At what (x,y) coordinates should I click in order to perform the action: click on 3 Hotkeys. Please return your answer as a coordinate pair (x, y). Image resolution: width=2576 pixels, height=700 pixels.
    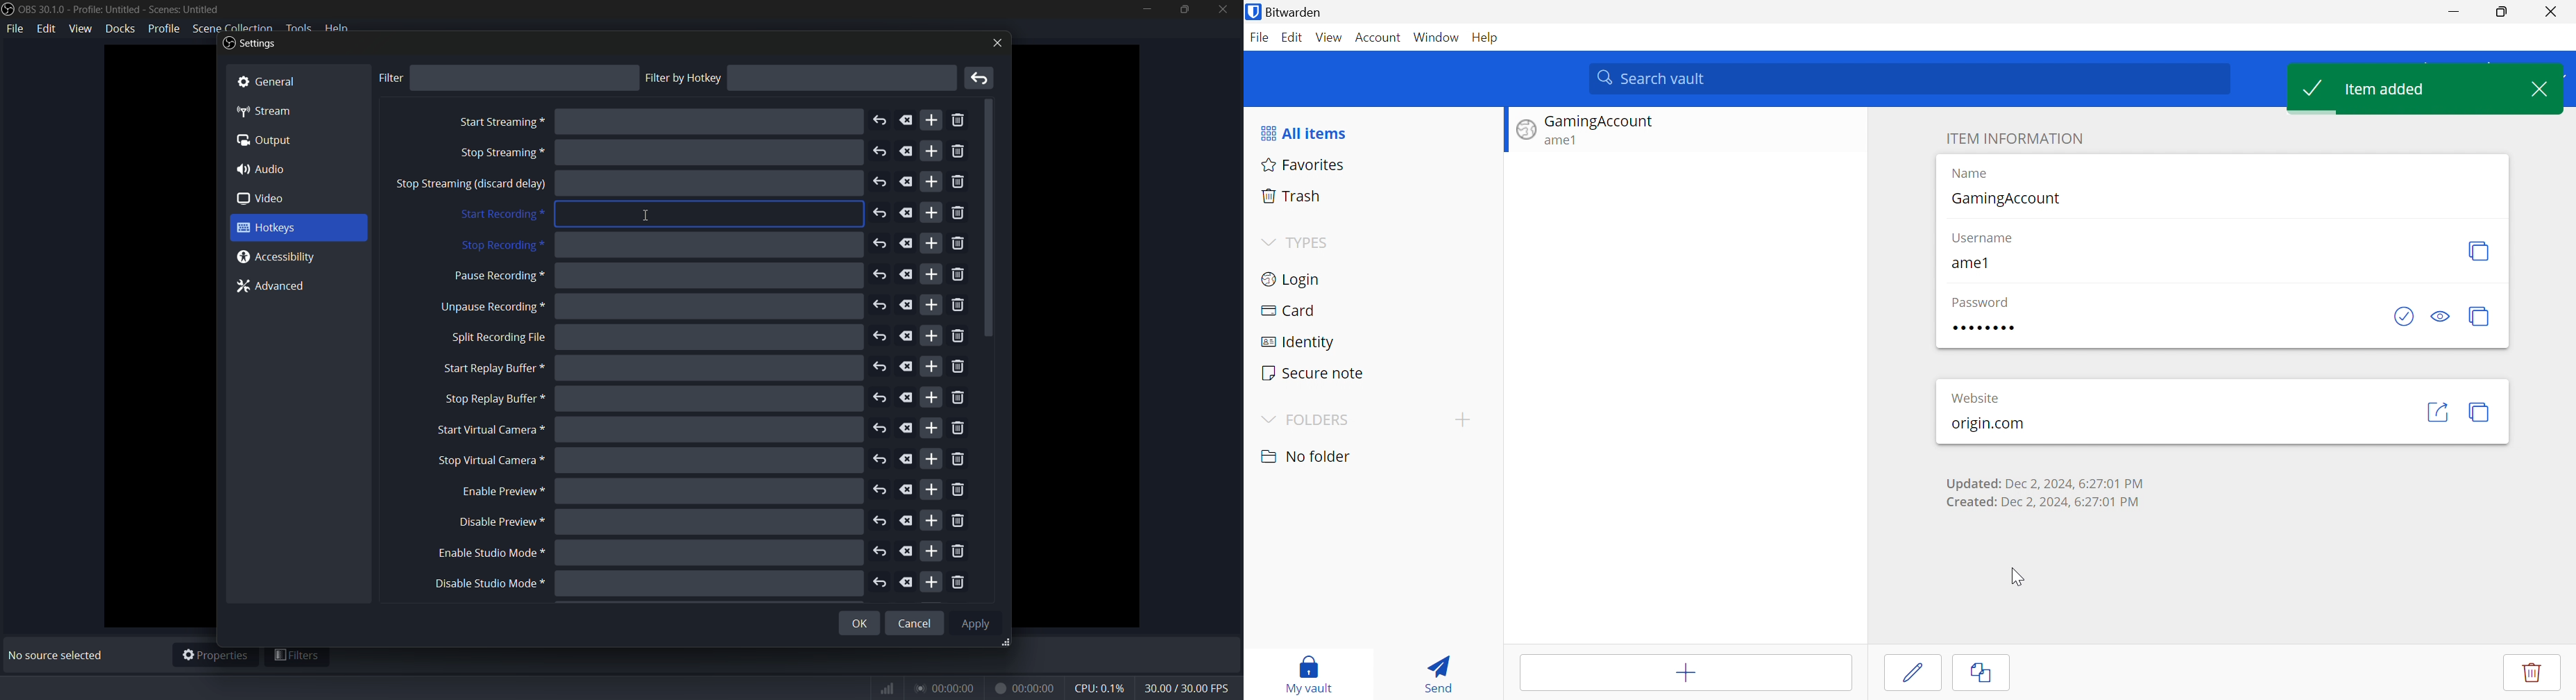
    Looking at the image, I should click on (286, 228).